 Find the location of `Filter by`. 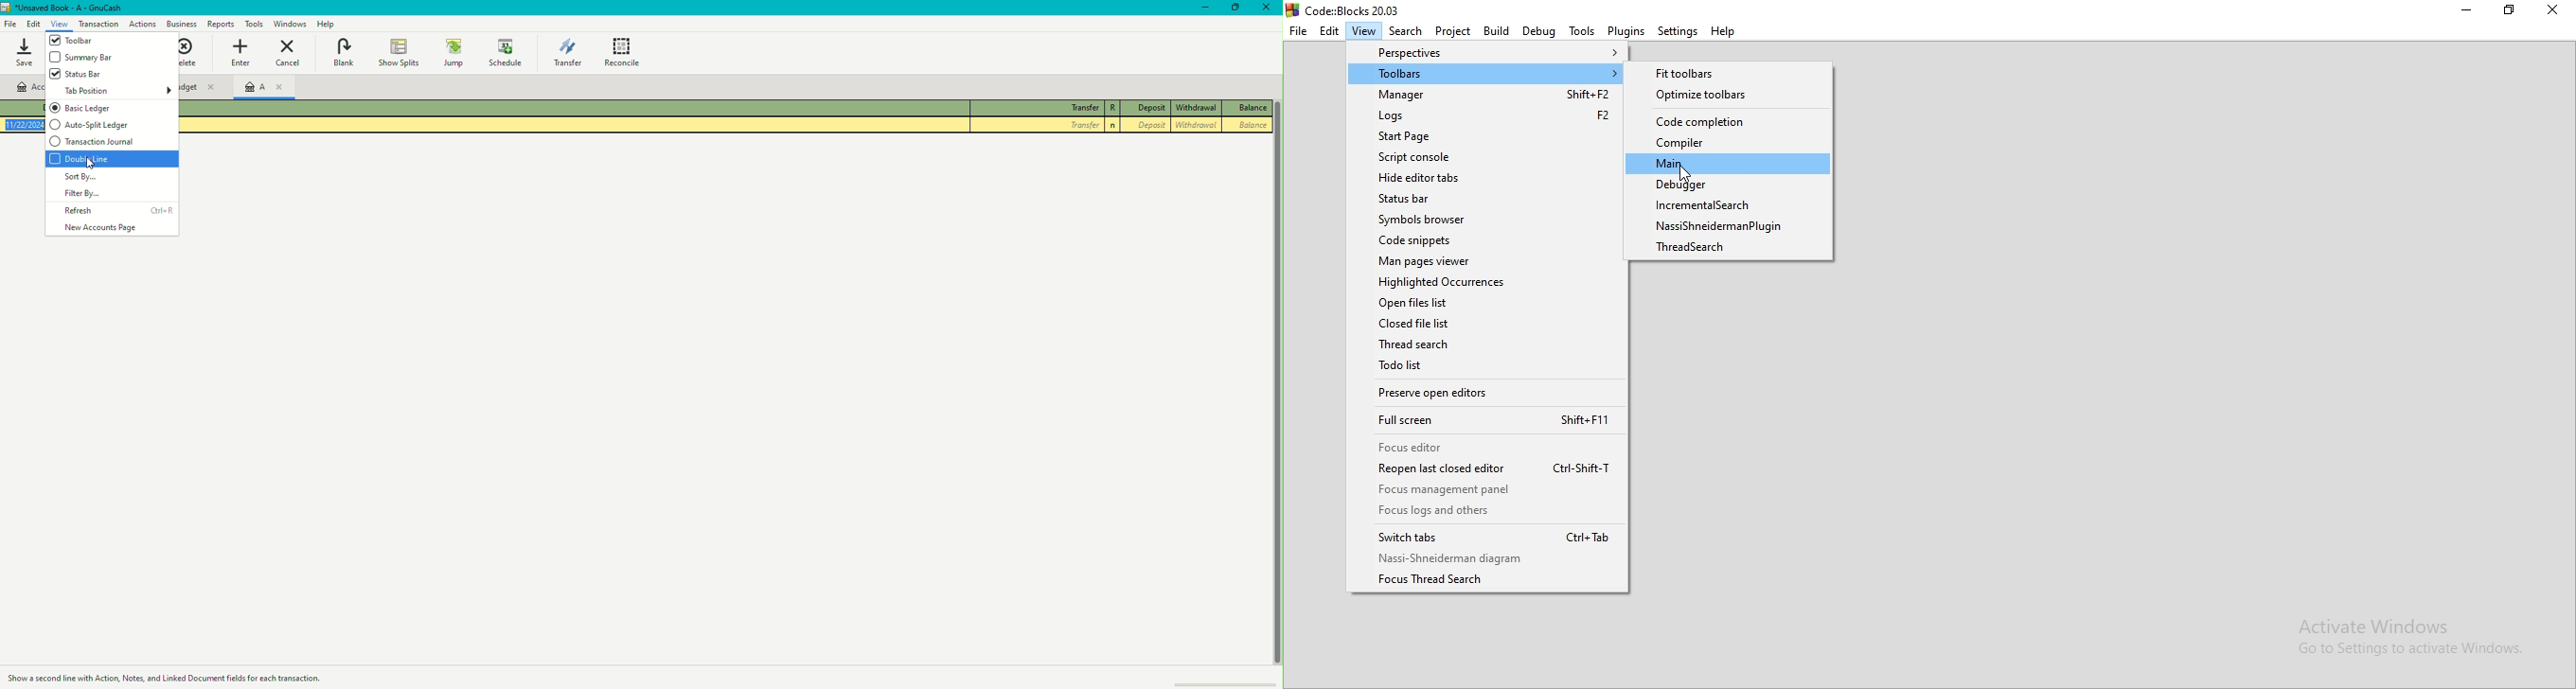

Filter by is located at coordinates (84, 194).